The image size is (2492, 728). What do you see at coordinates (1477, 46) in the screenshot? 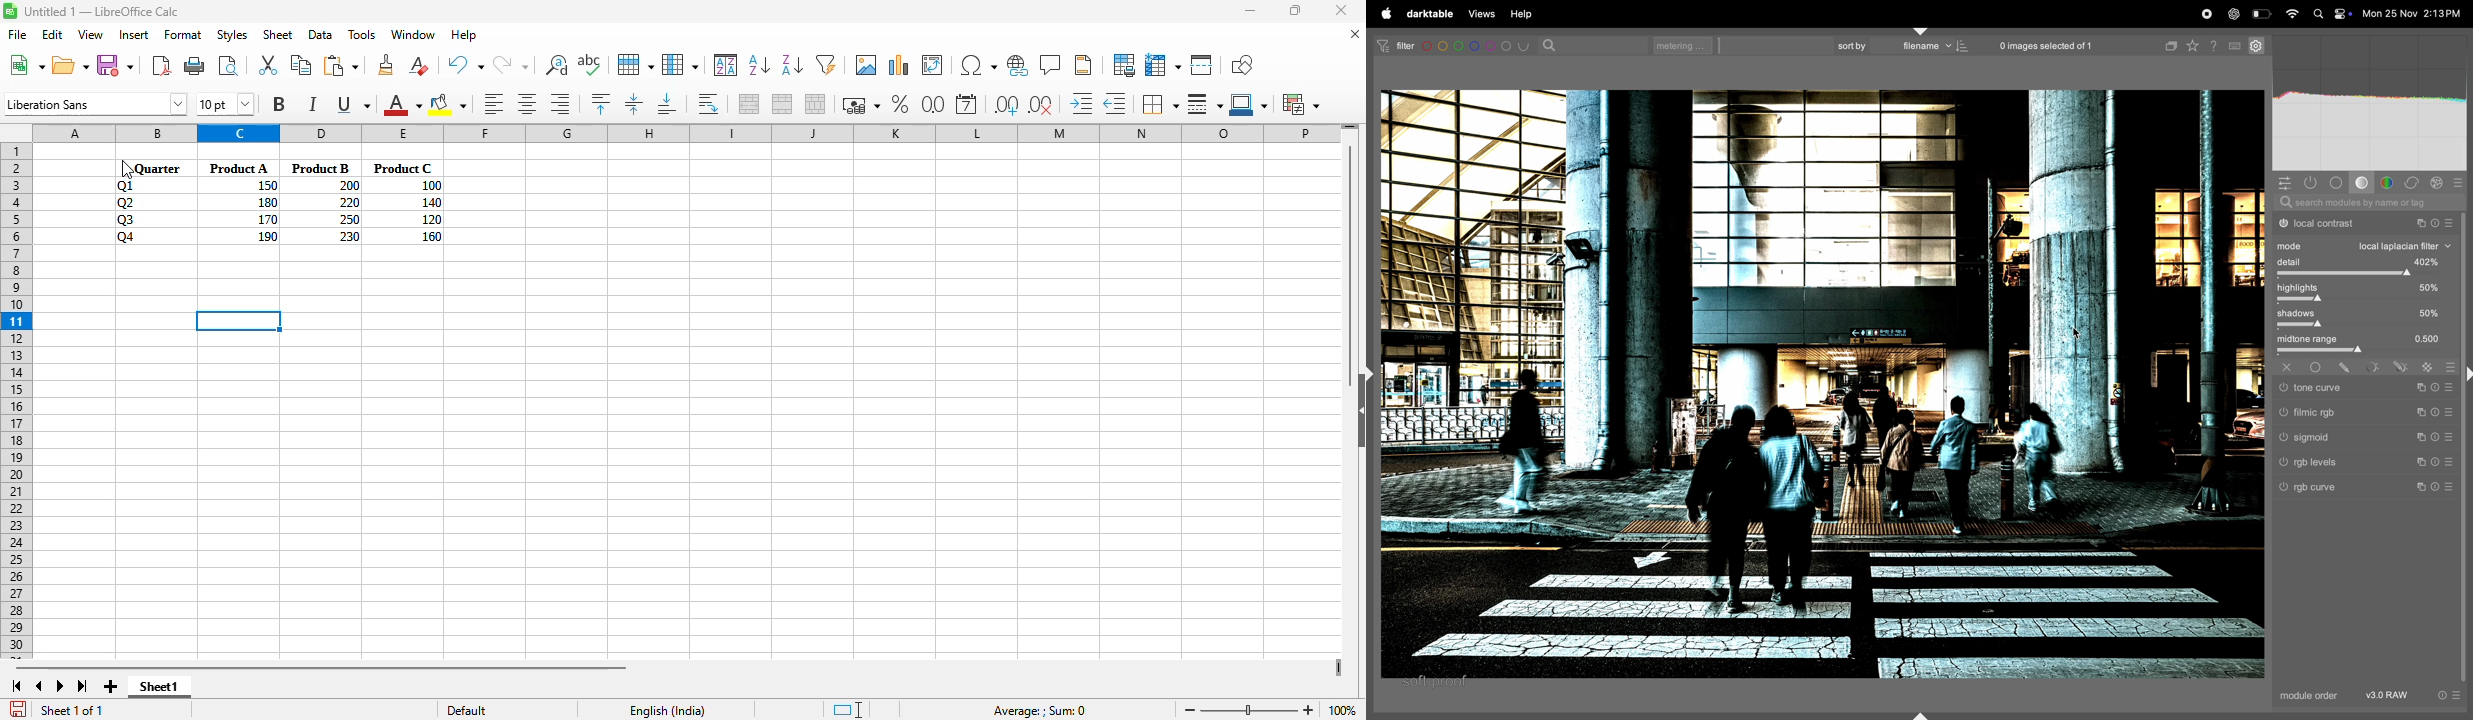
I see `filters` at bounding box center [1477, 46].